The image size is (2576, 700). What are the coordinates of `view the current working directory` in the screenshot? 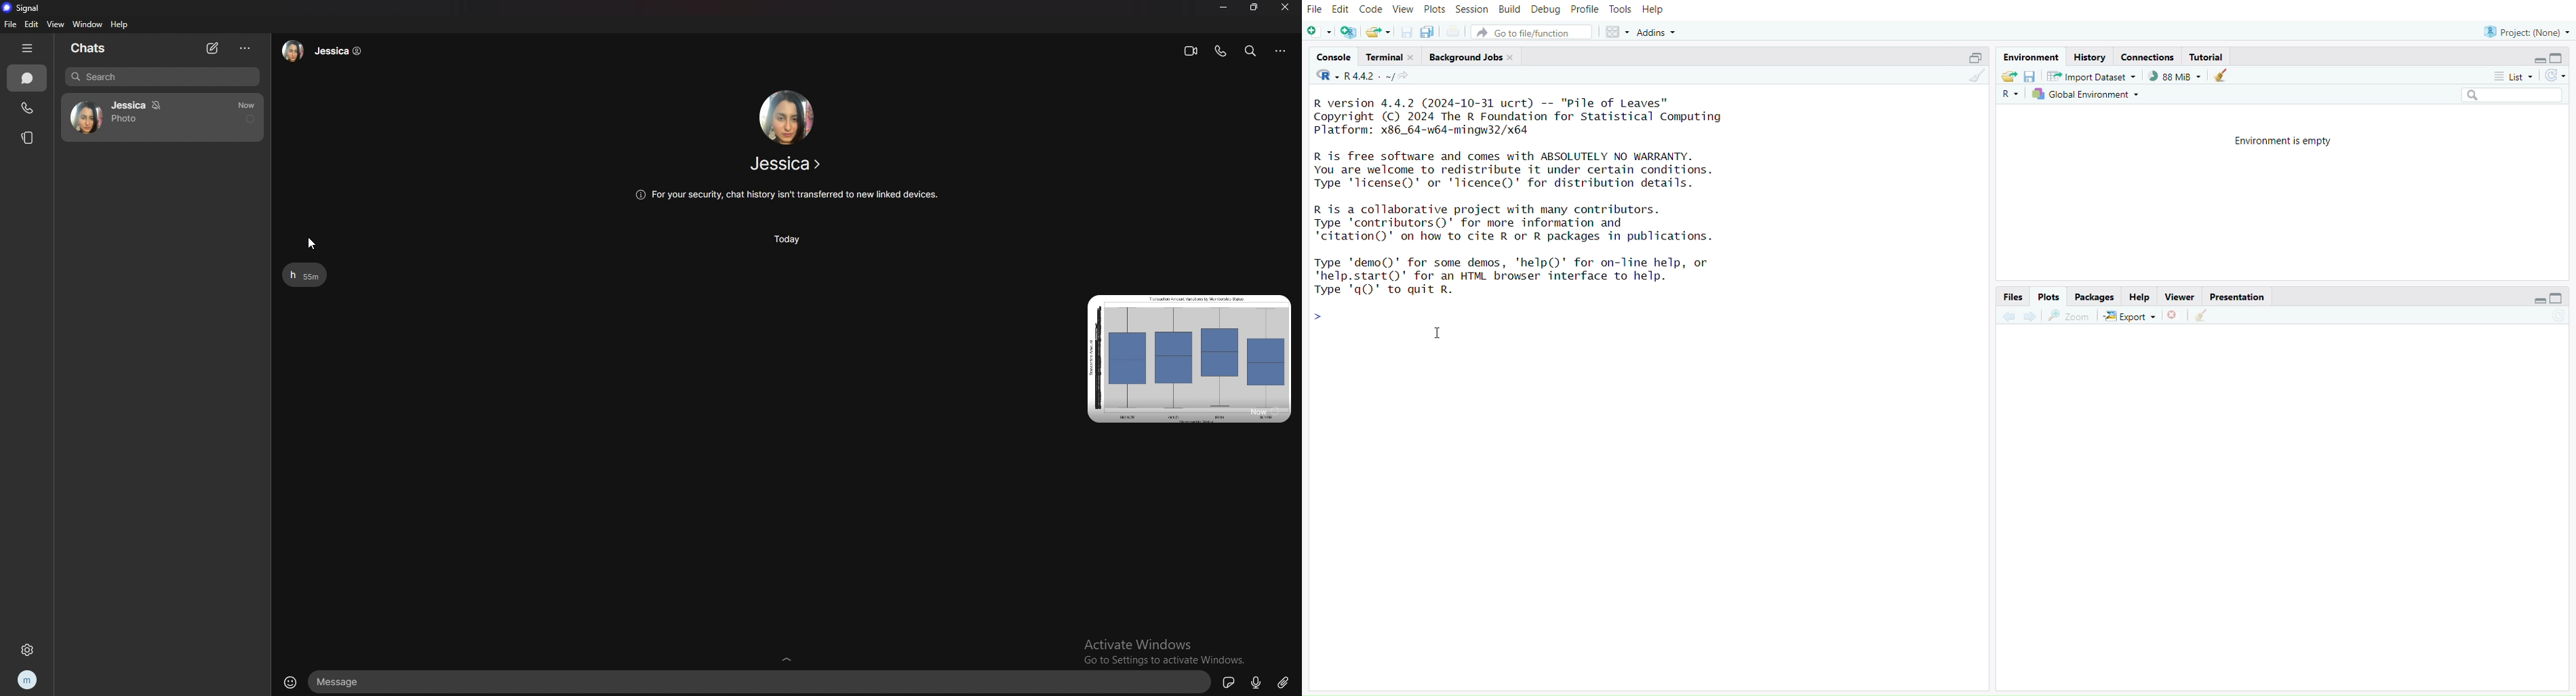 It's located at (1405, 76).